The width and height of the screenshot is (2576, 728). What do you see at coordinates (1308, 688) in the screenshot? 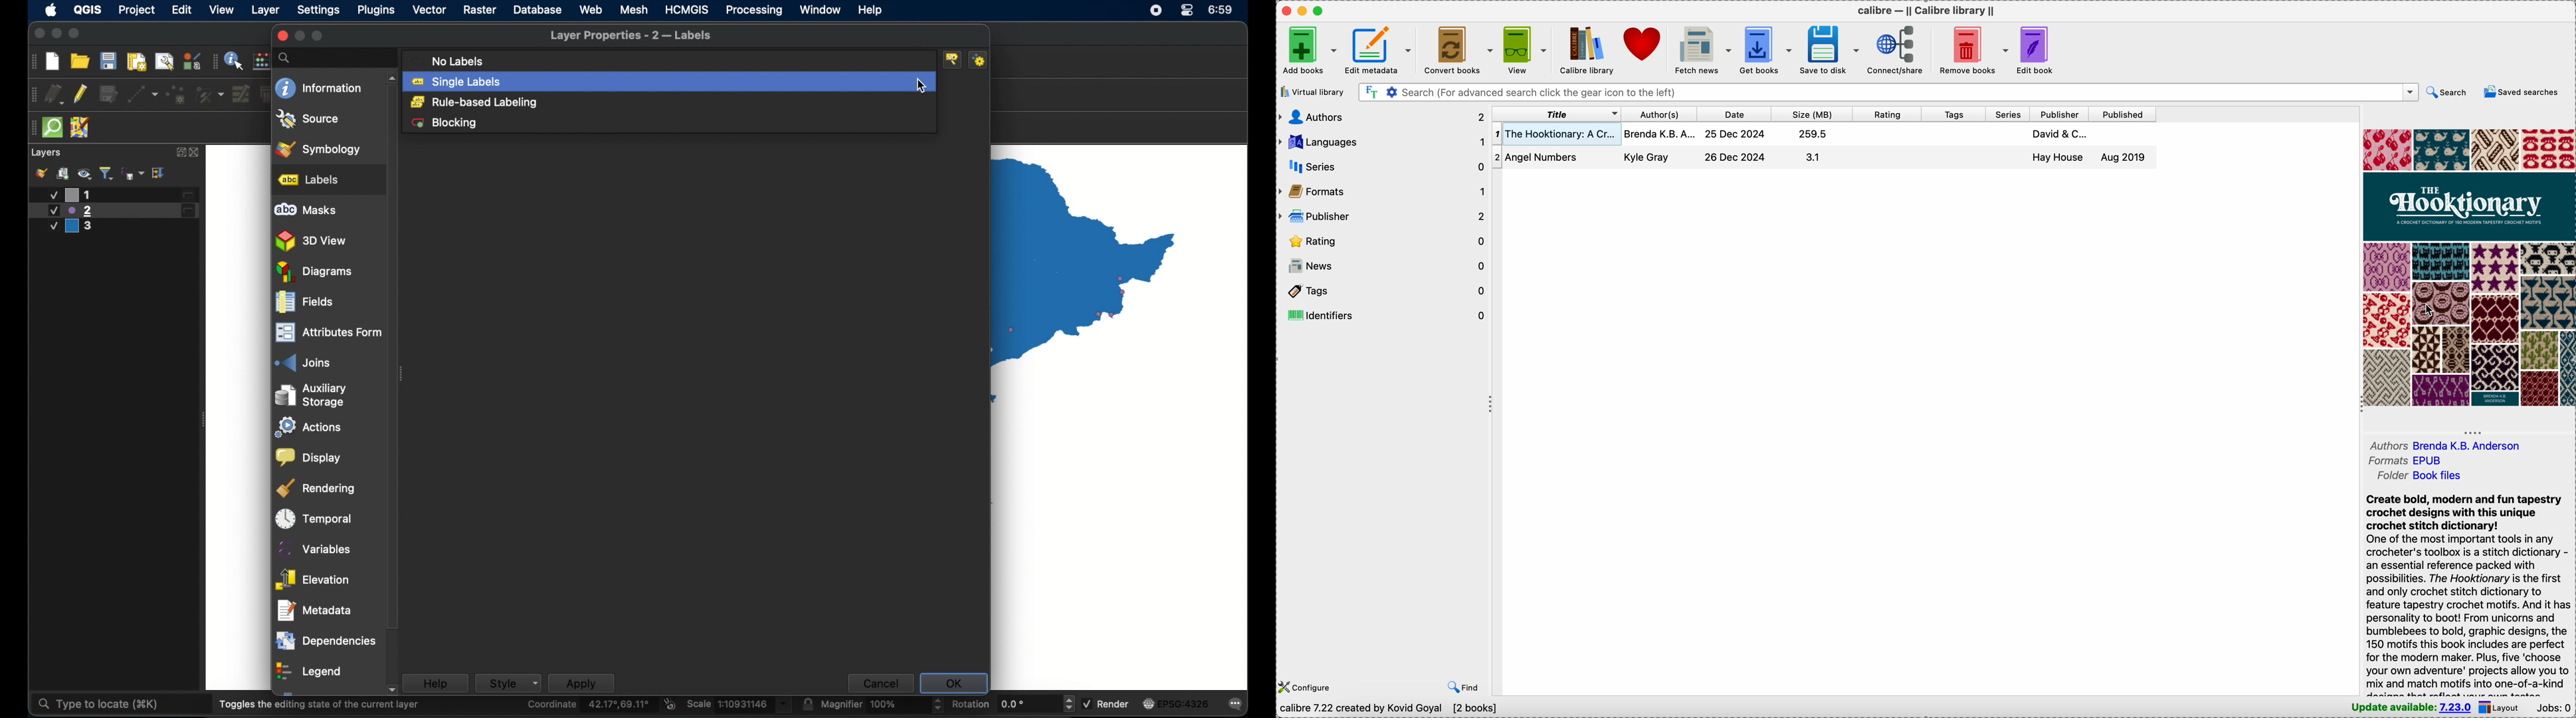
I see `configure` at bounding box center [1308, 688].